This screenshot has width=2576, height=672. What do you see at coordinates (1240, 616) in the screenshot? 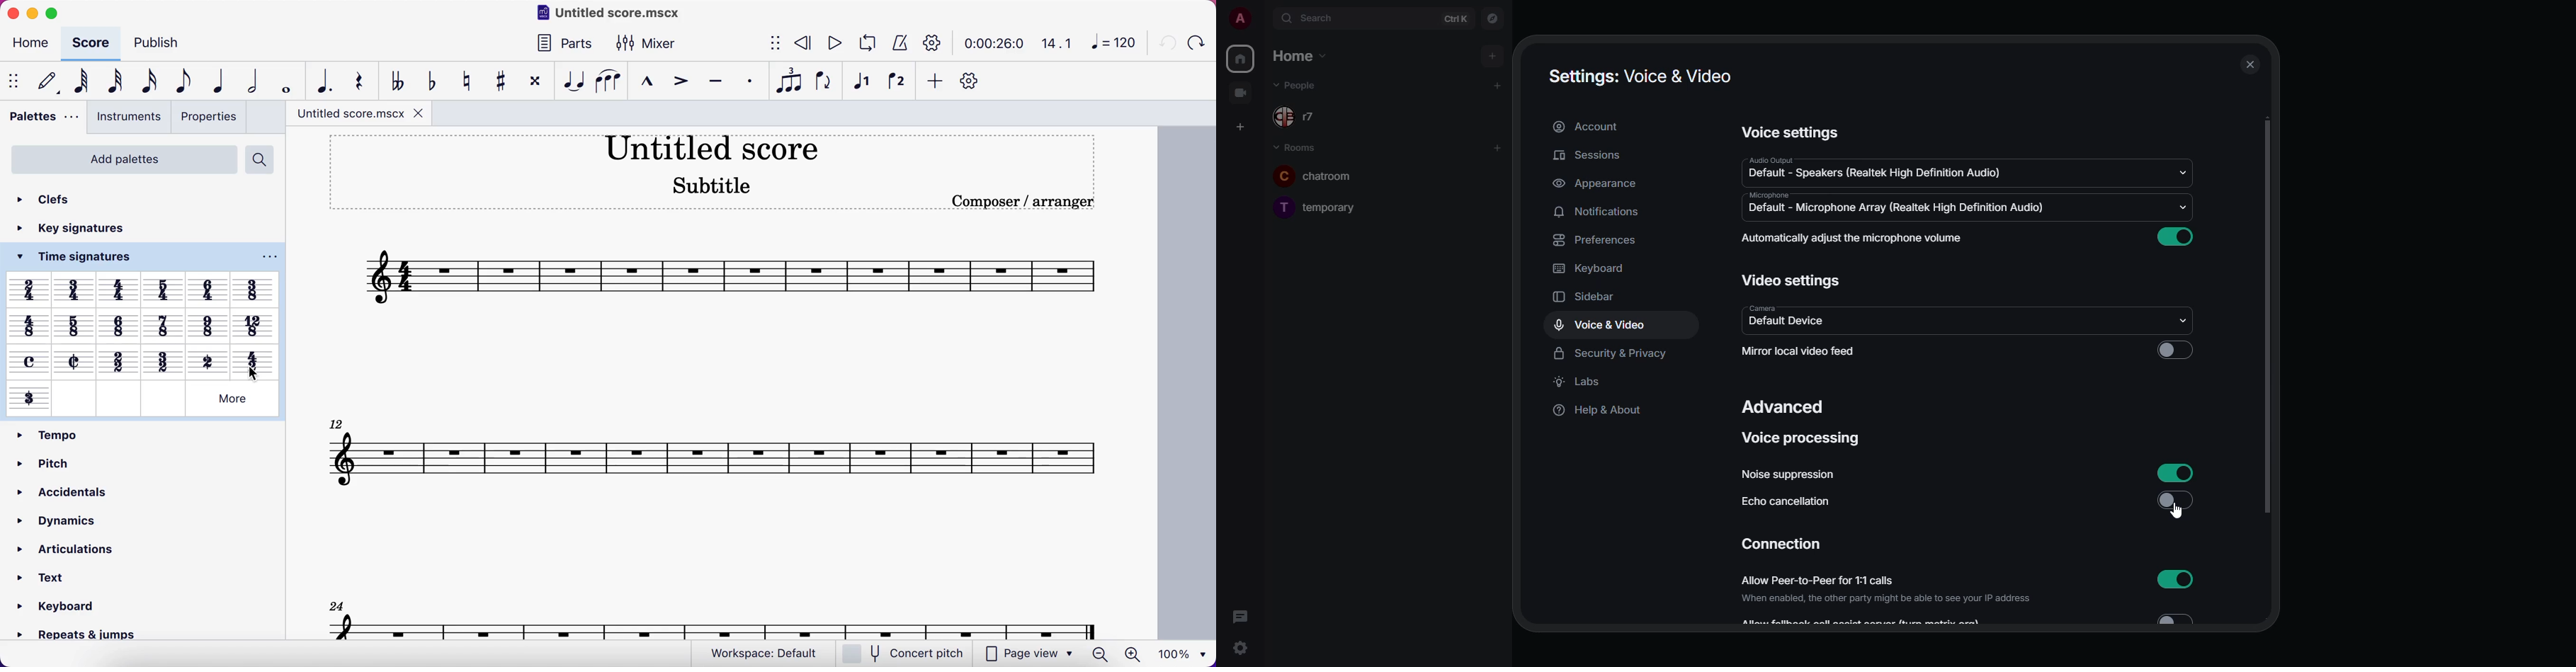
I see `threads` at bounding box center [1240, 616].